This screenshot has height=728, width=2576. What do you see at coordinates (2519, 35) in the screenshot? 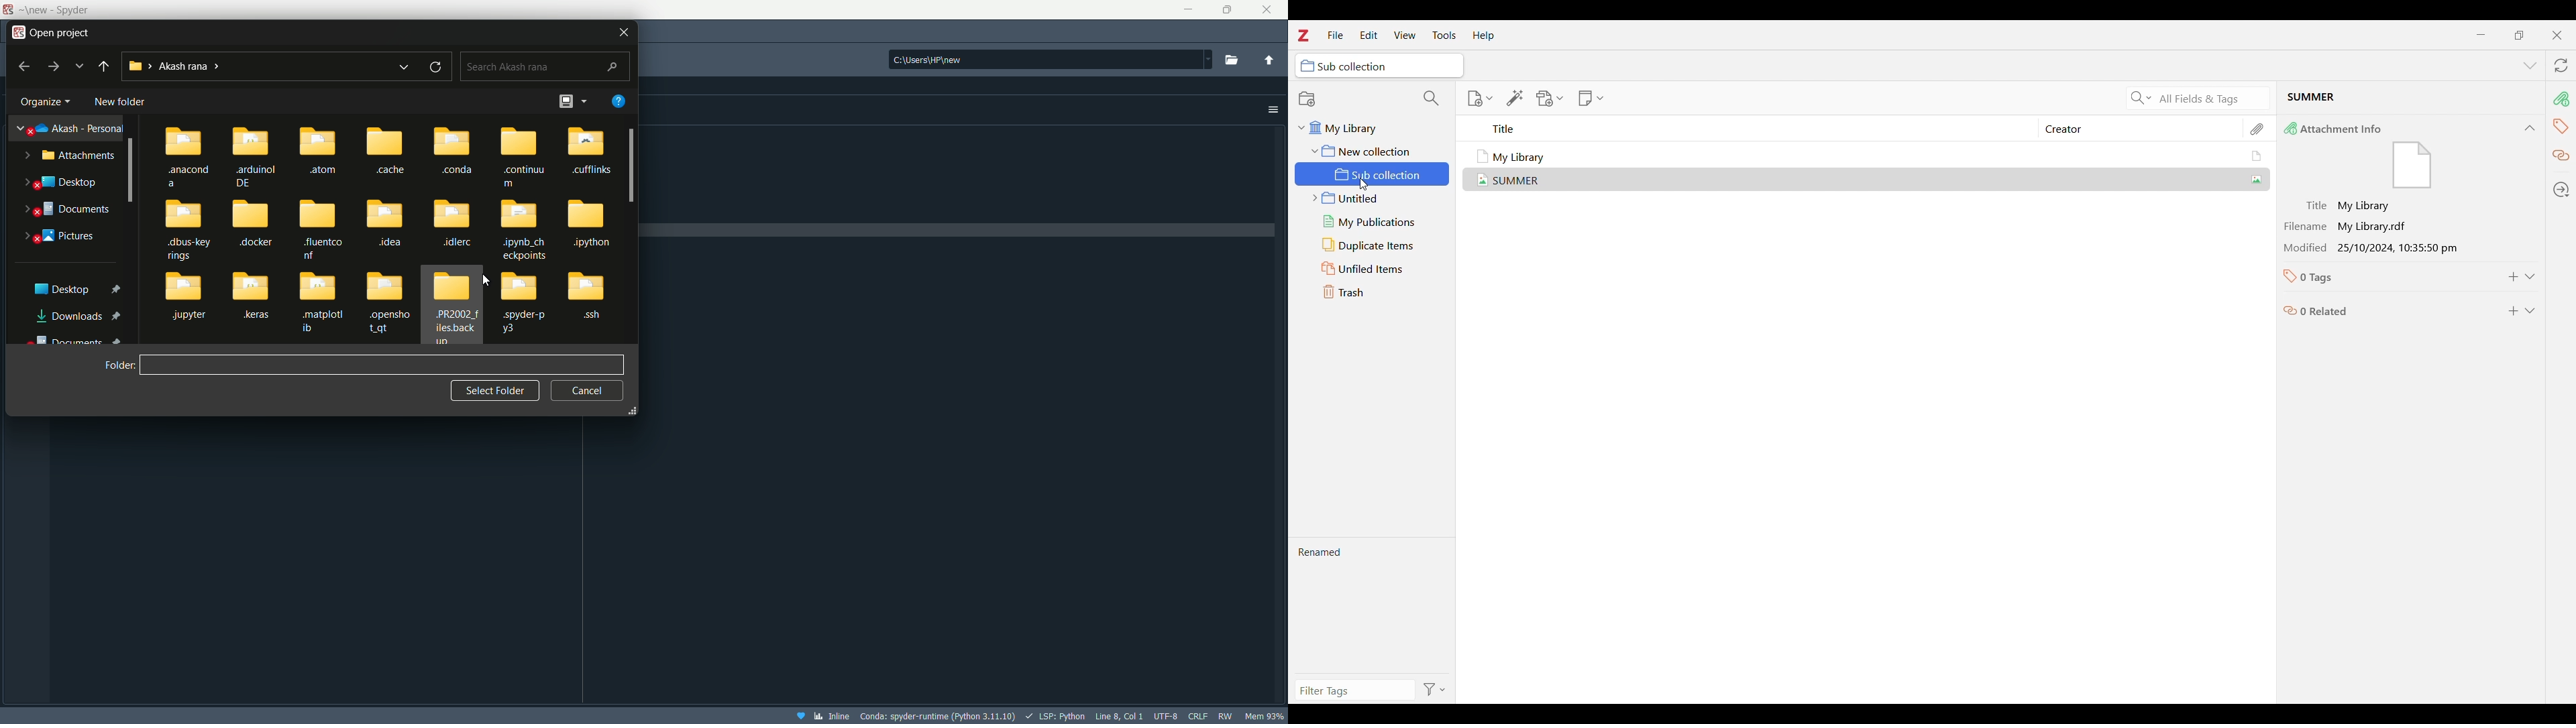
I see `maximize` at bounding box center [2519, 35].